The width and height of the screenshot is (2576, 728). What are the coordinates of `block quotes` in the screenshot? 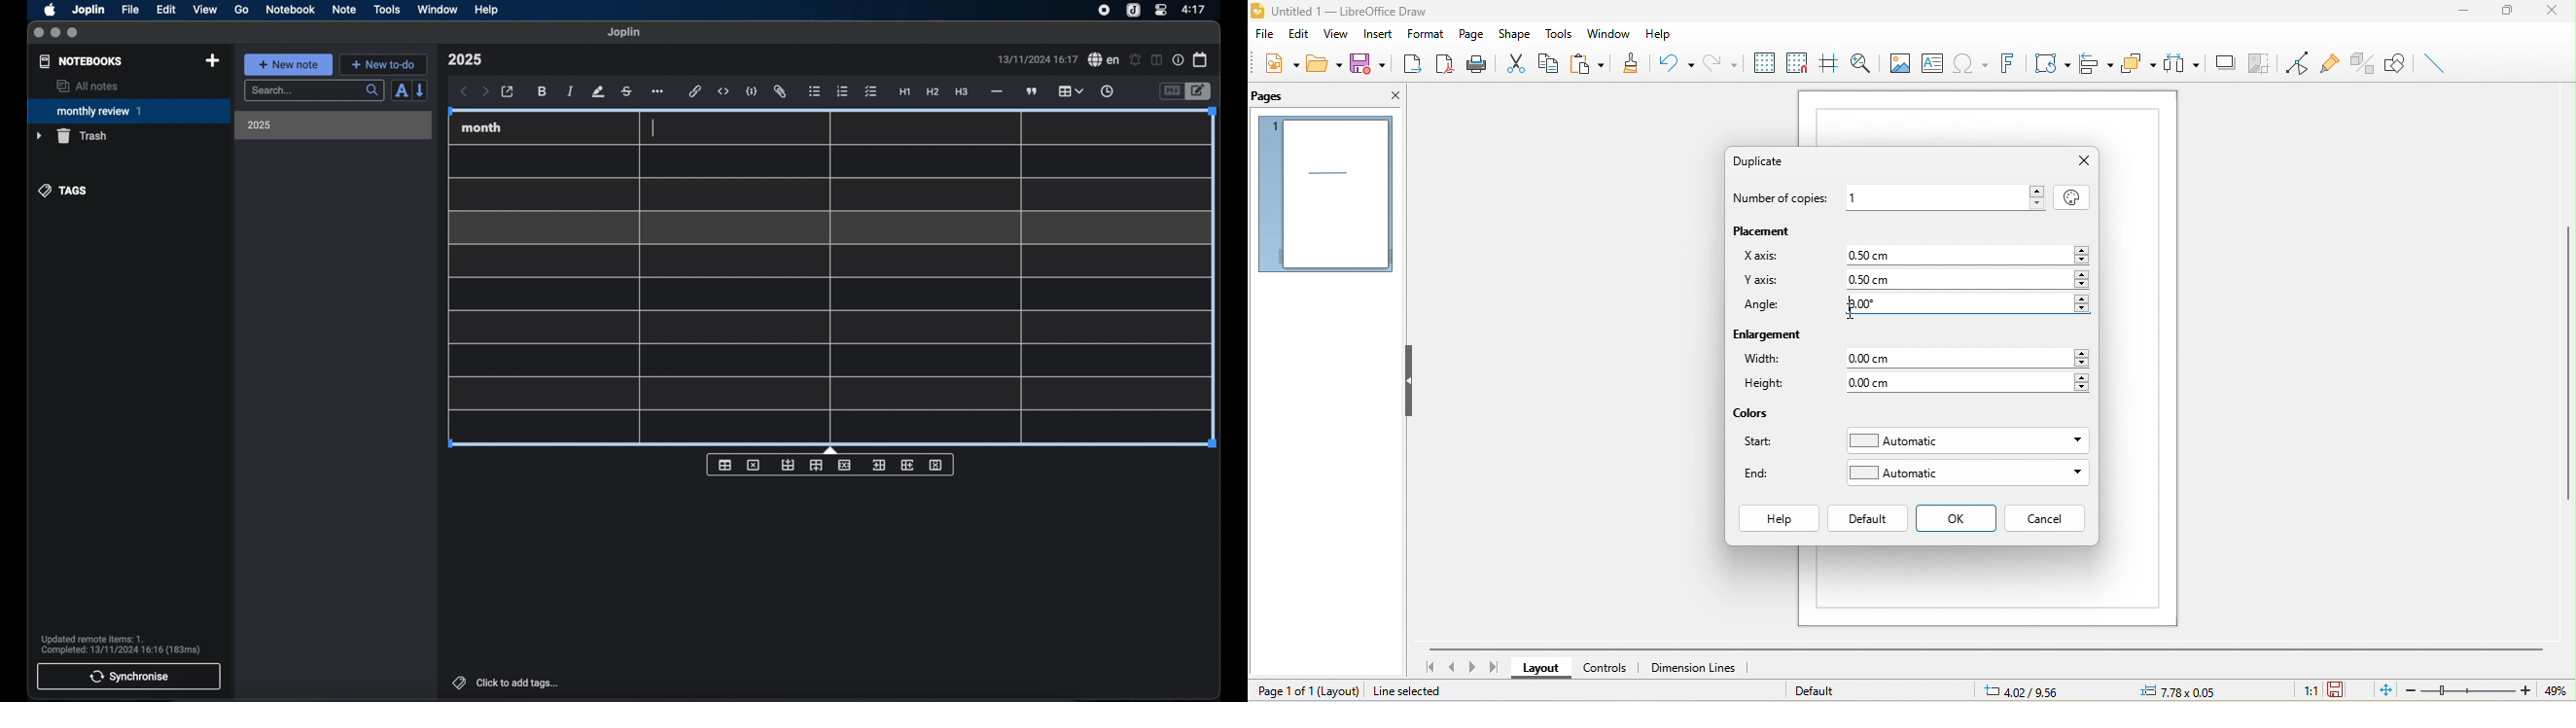 It's located at (1033, 92).